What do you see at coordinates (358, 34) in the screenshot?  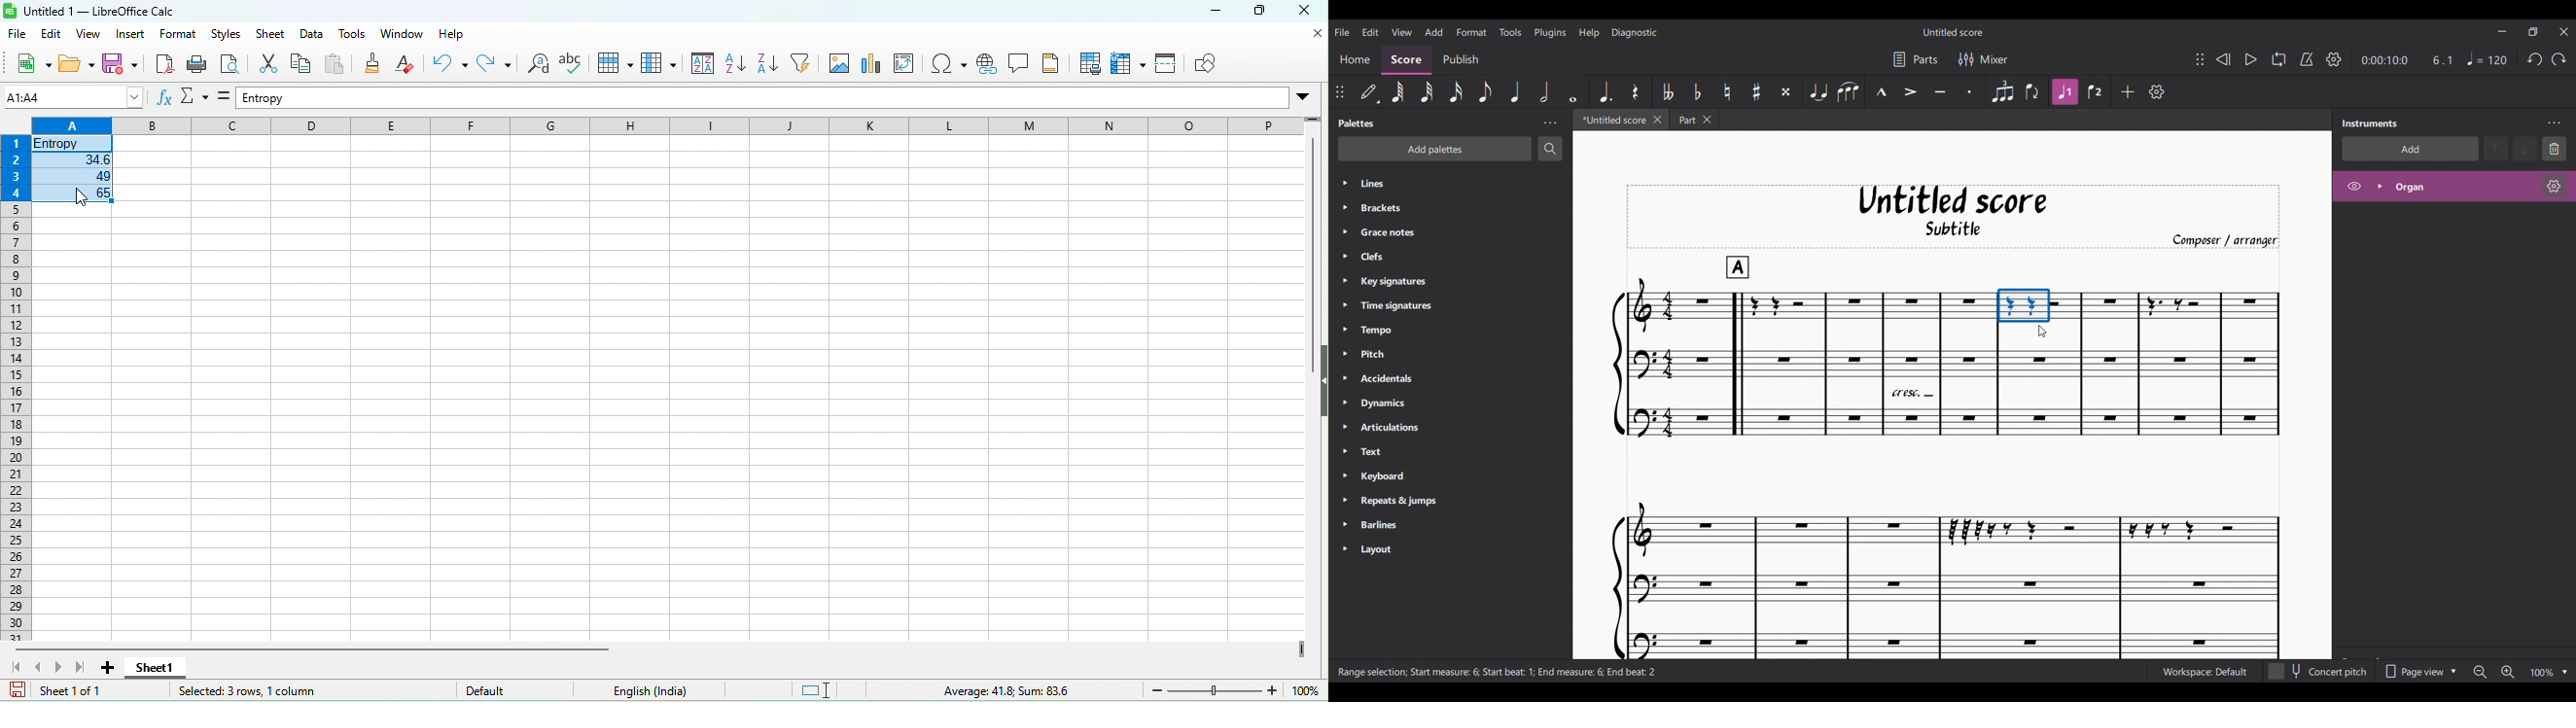 I see `tools` at bounding box center [358, 34].